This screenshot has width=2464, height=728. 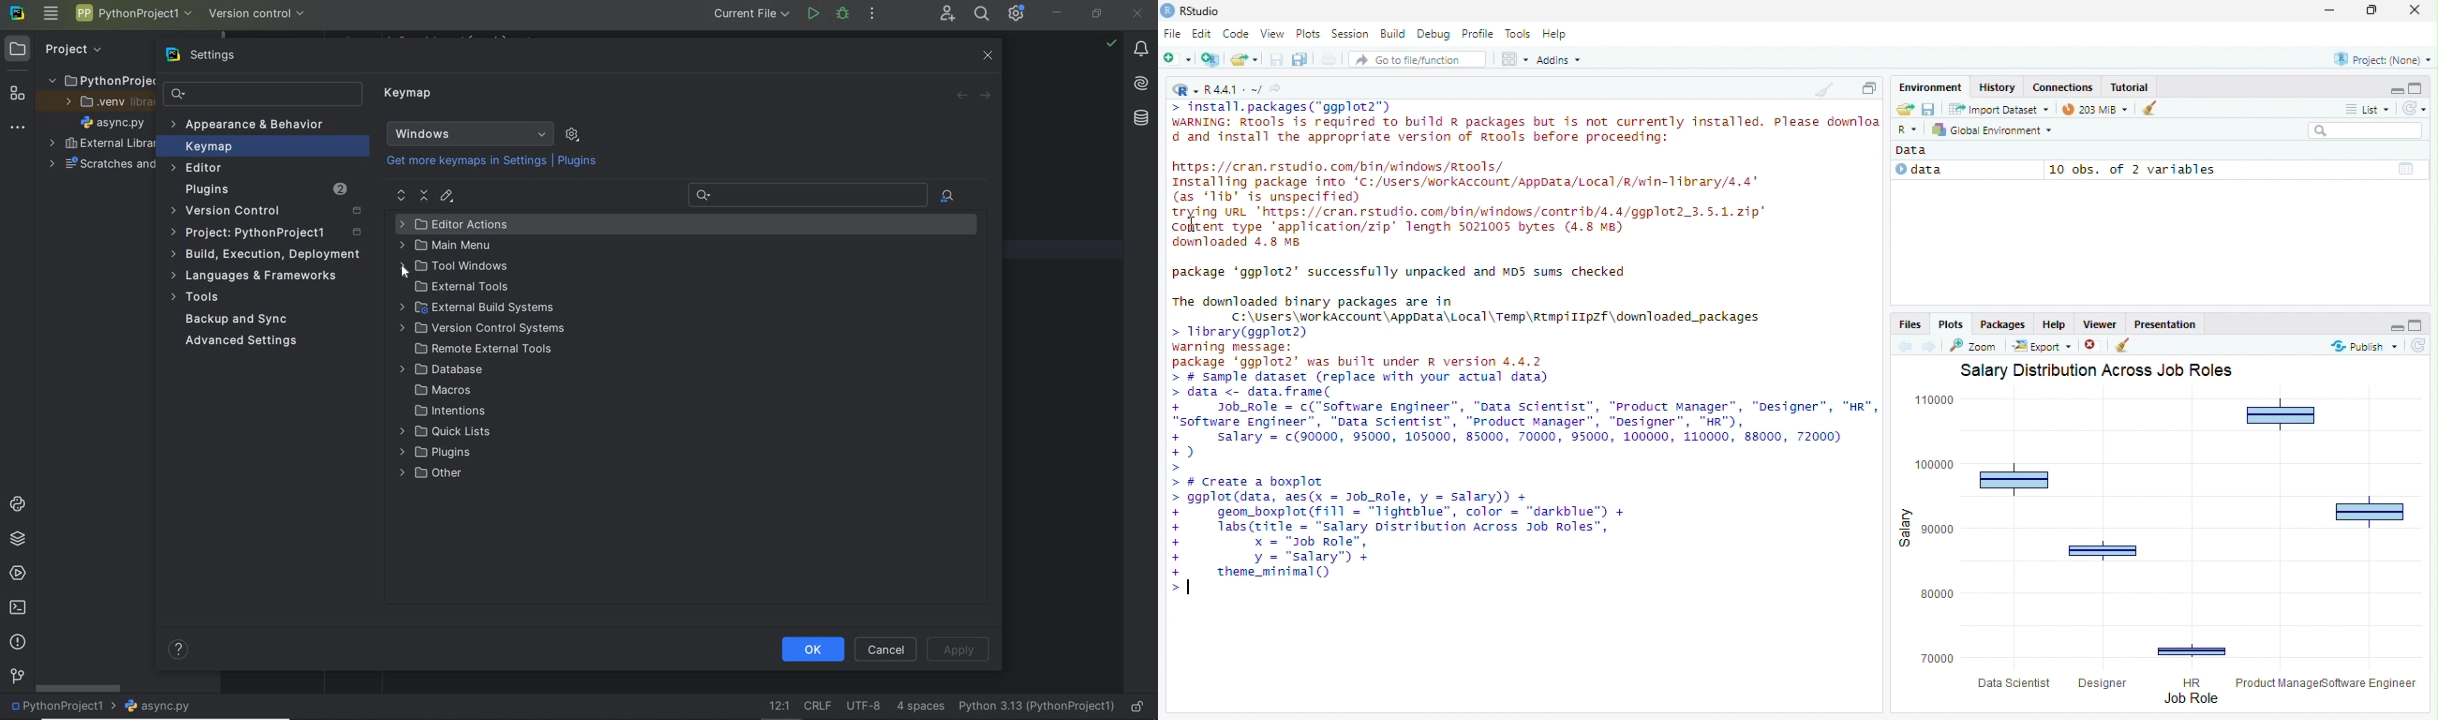 I want to click on Create a new file, so click(x=1178, y=59).